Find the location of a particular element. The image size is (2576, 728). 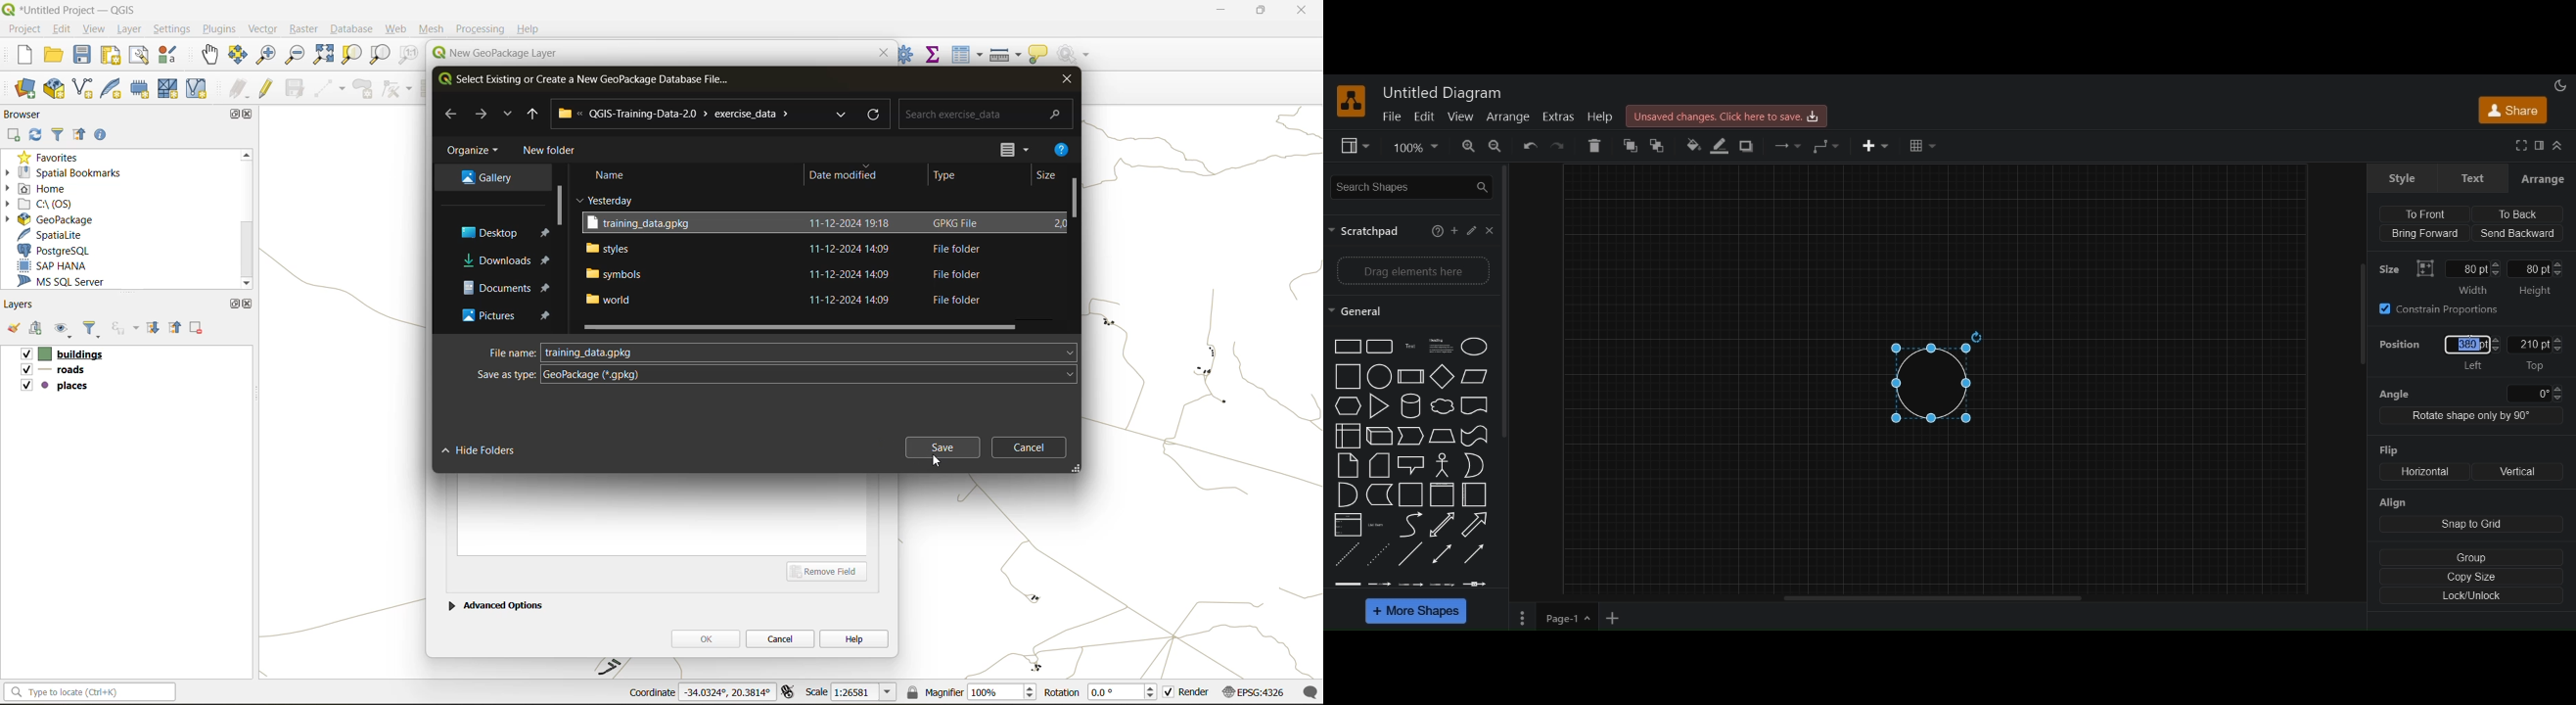

ms sql server is located at coordinates (70, 284).